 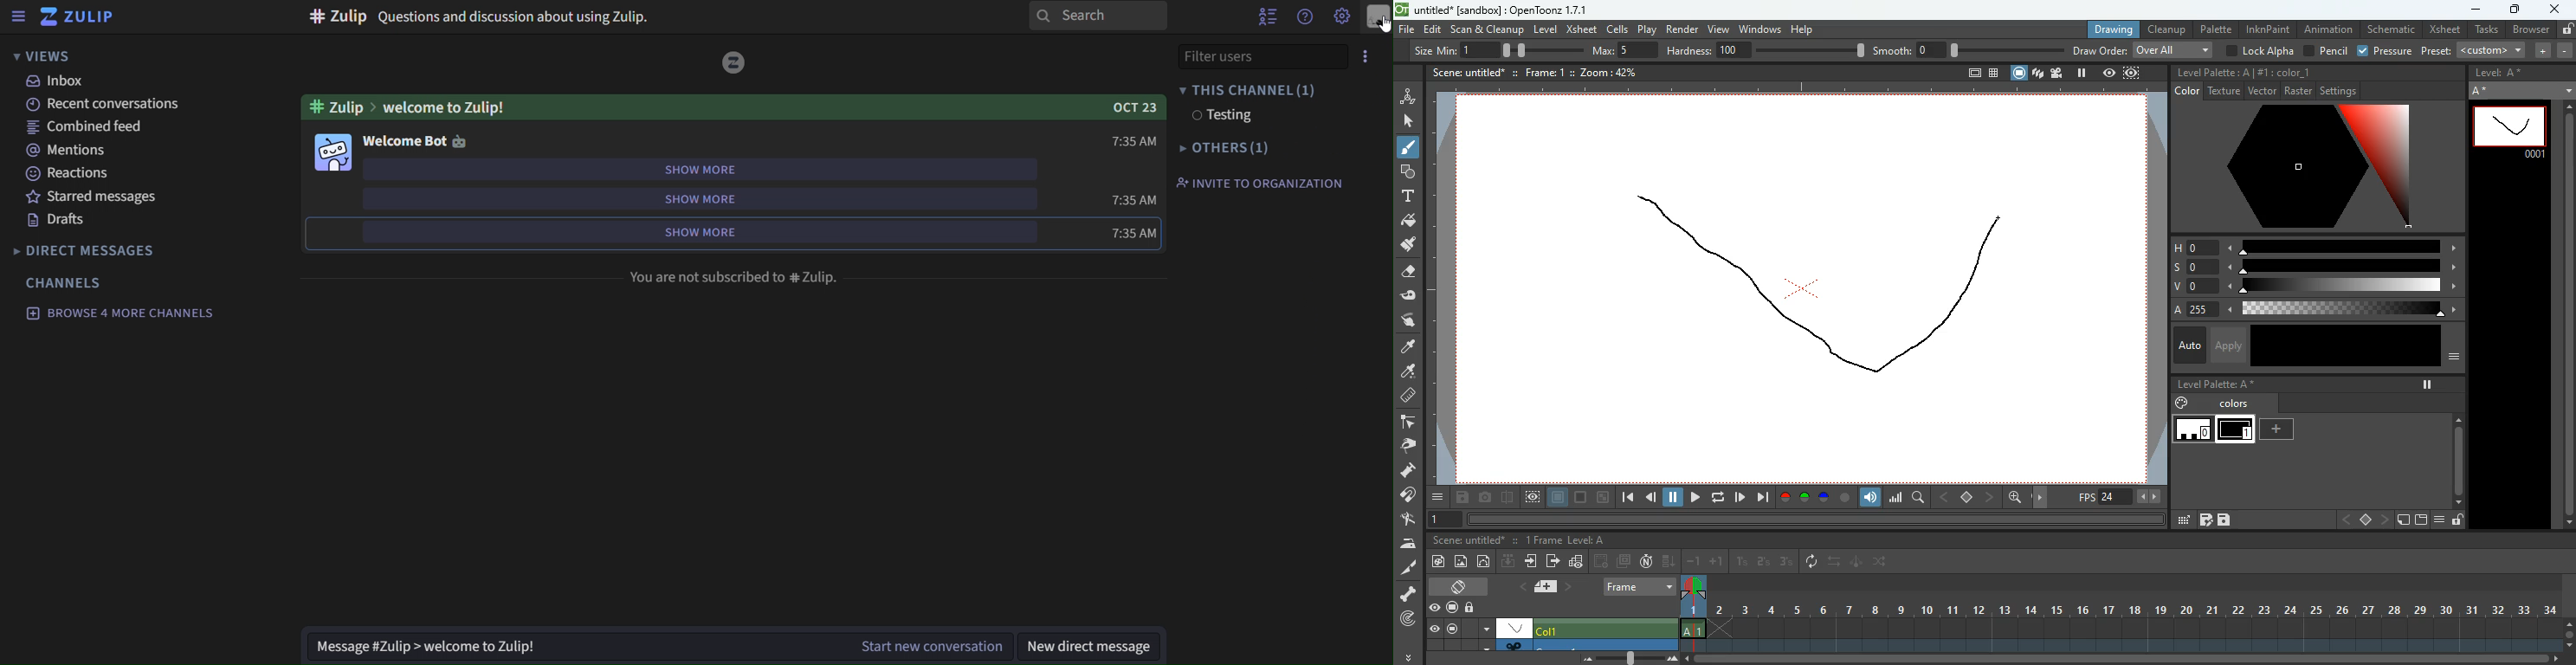 What do you see at coordinates (335, 152) in the screenshot?
I see `image` at bounding box center [335, 152].